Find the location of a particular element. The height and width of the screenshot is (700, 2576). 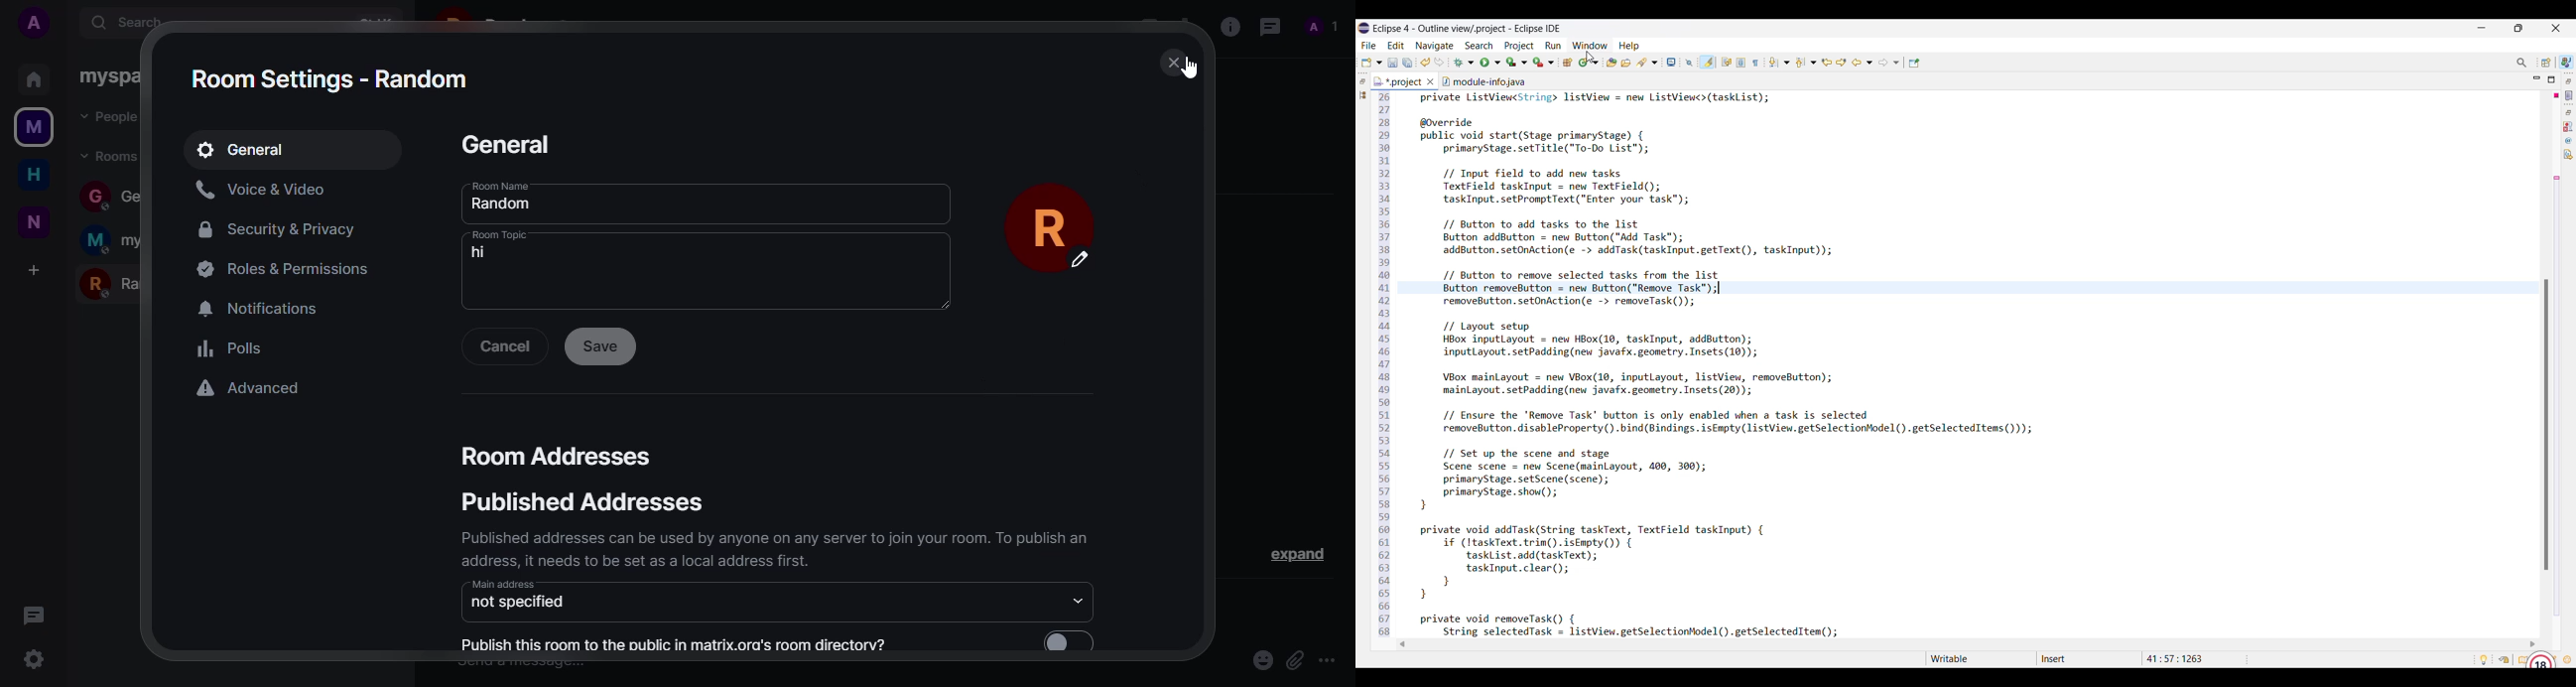

add is located at coordinates (35, 269).